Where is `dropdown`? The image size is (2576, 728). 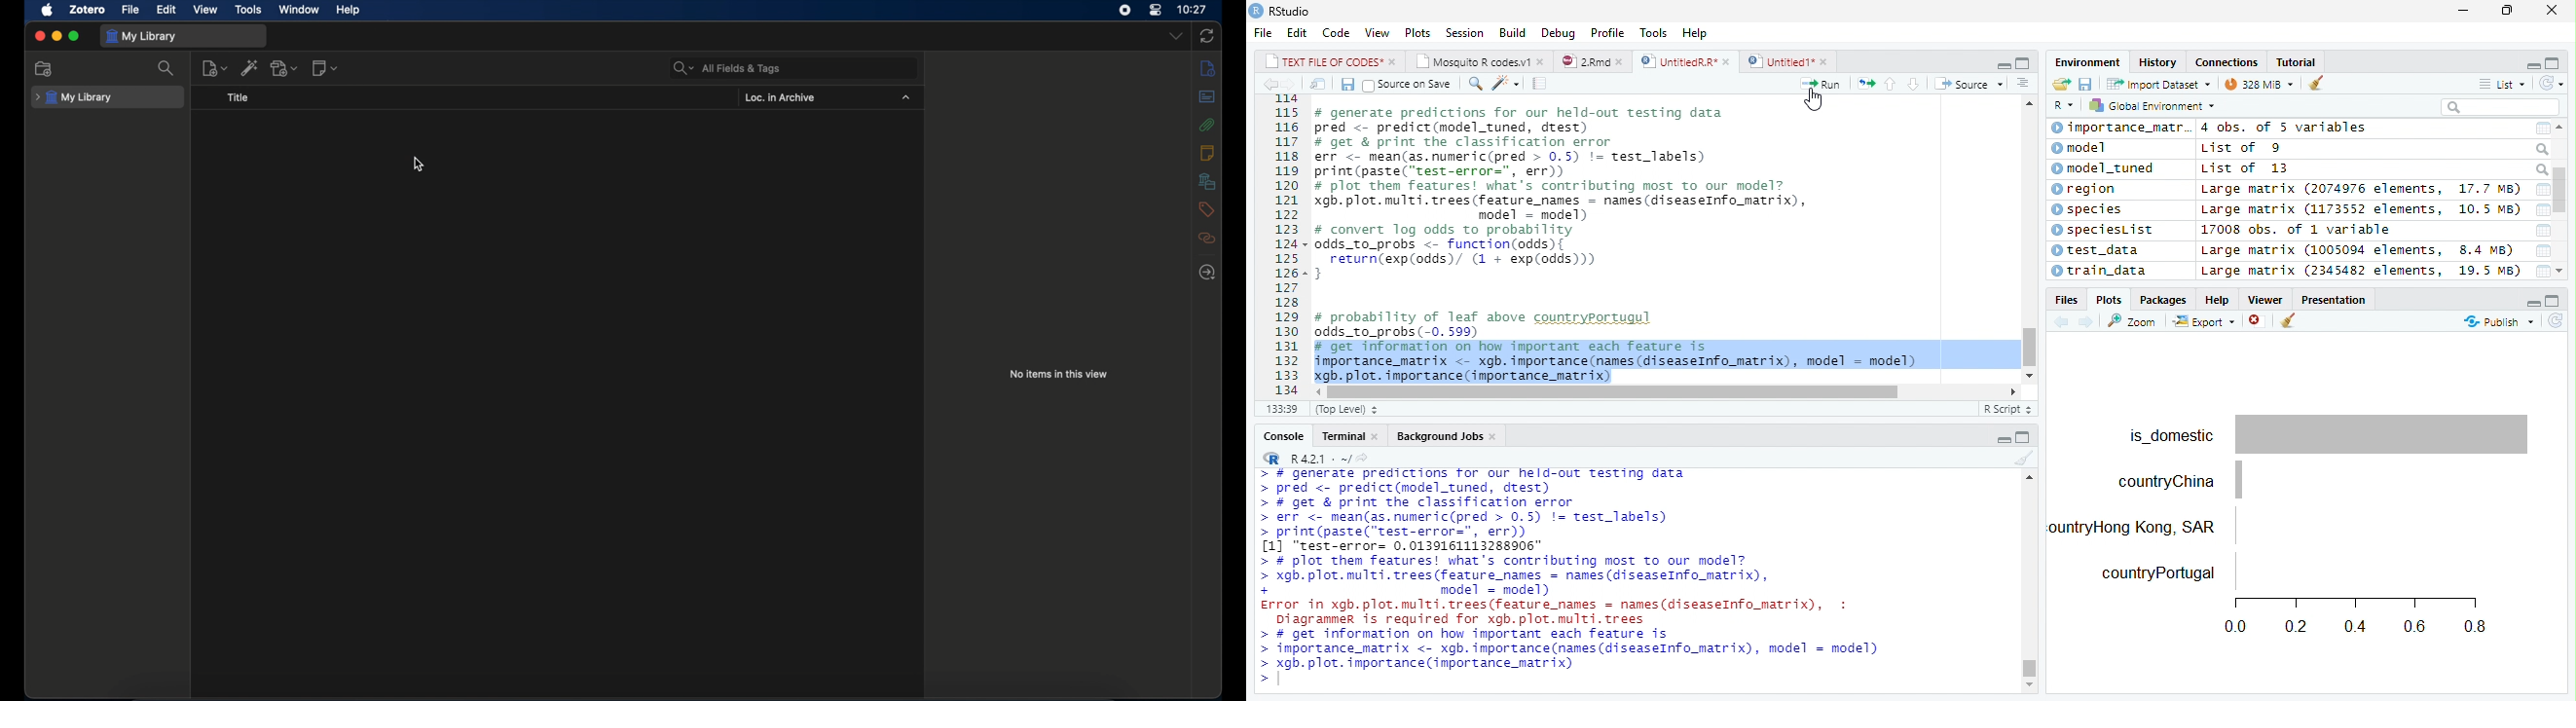 dropdown is located at coordinates (1177, 36).